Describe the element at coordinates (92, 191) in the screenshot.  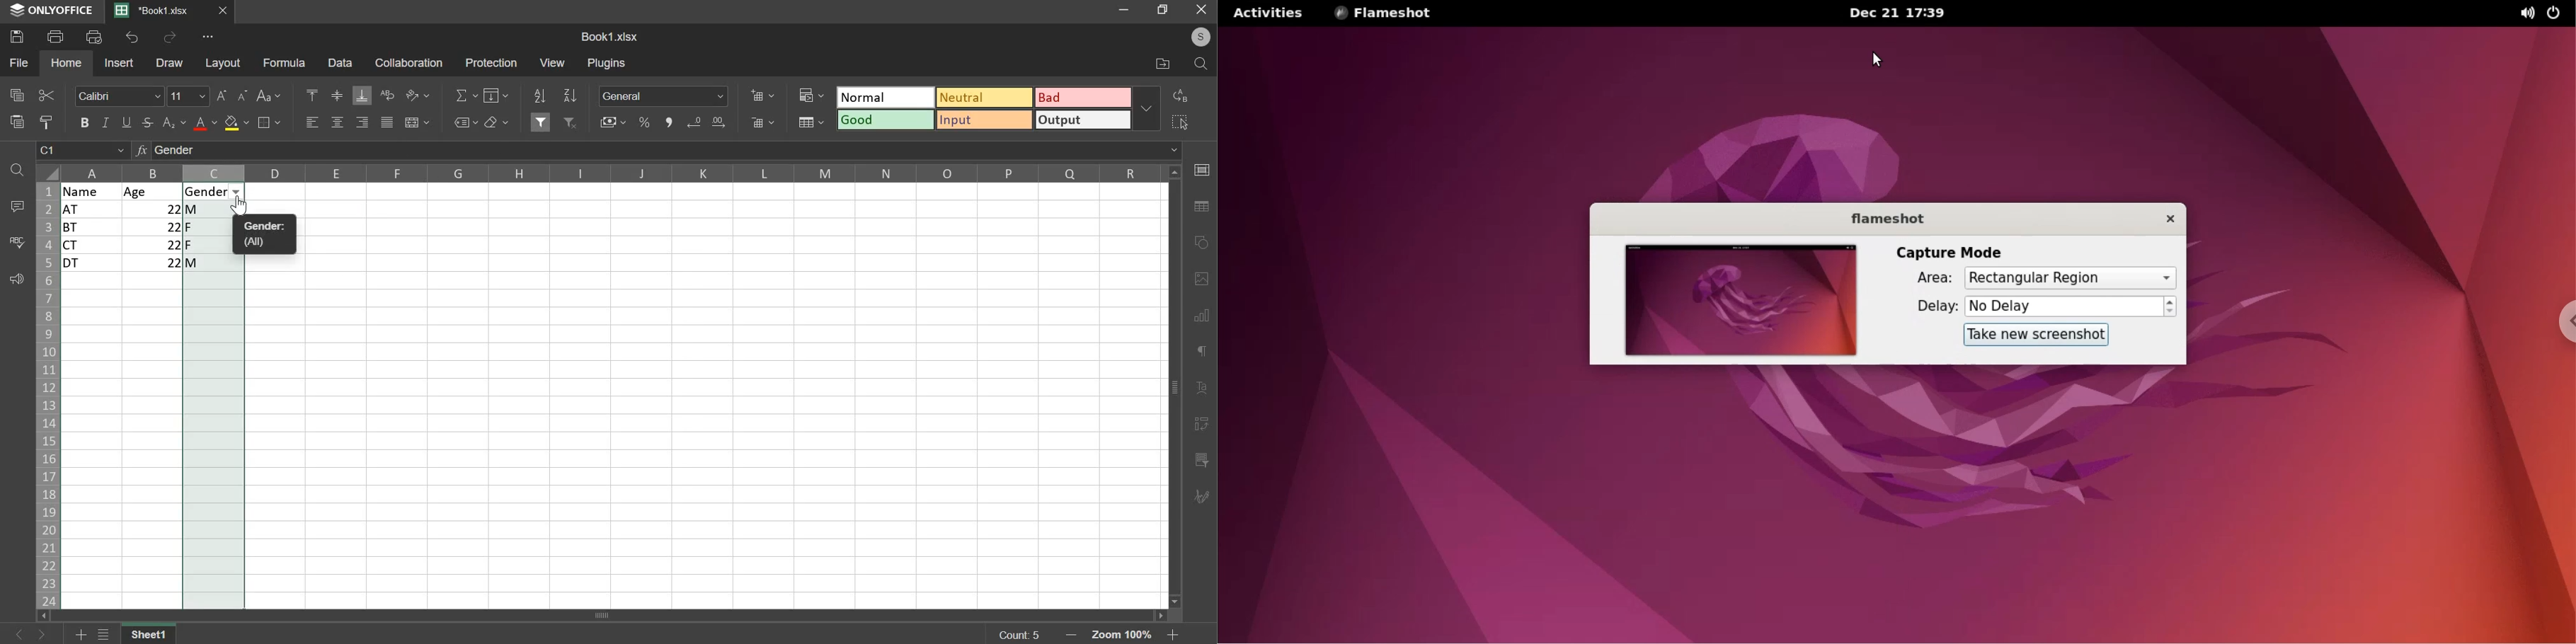
I see `name` at that location.